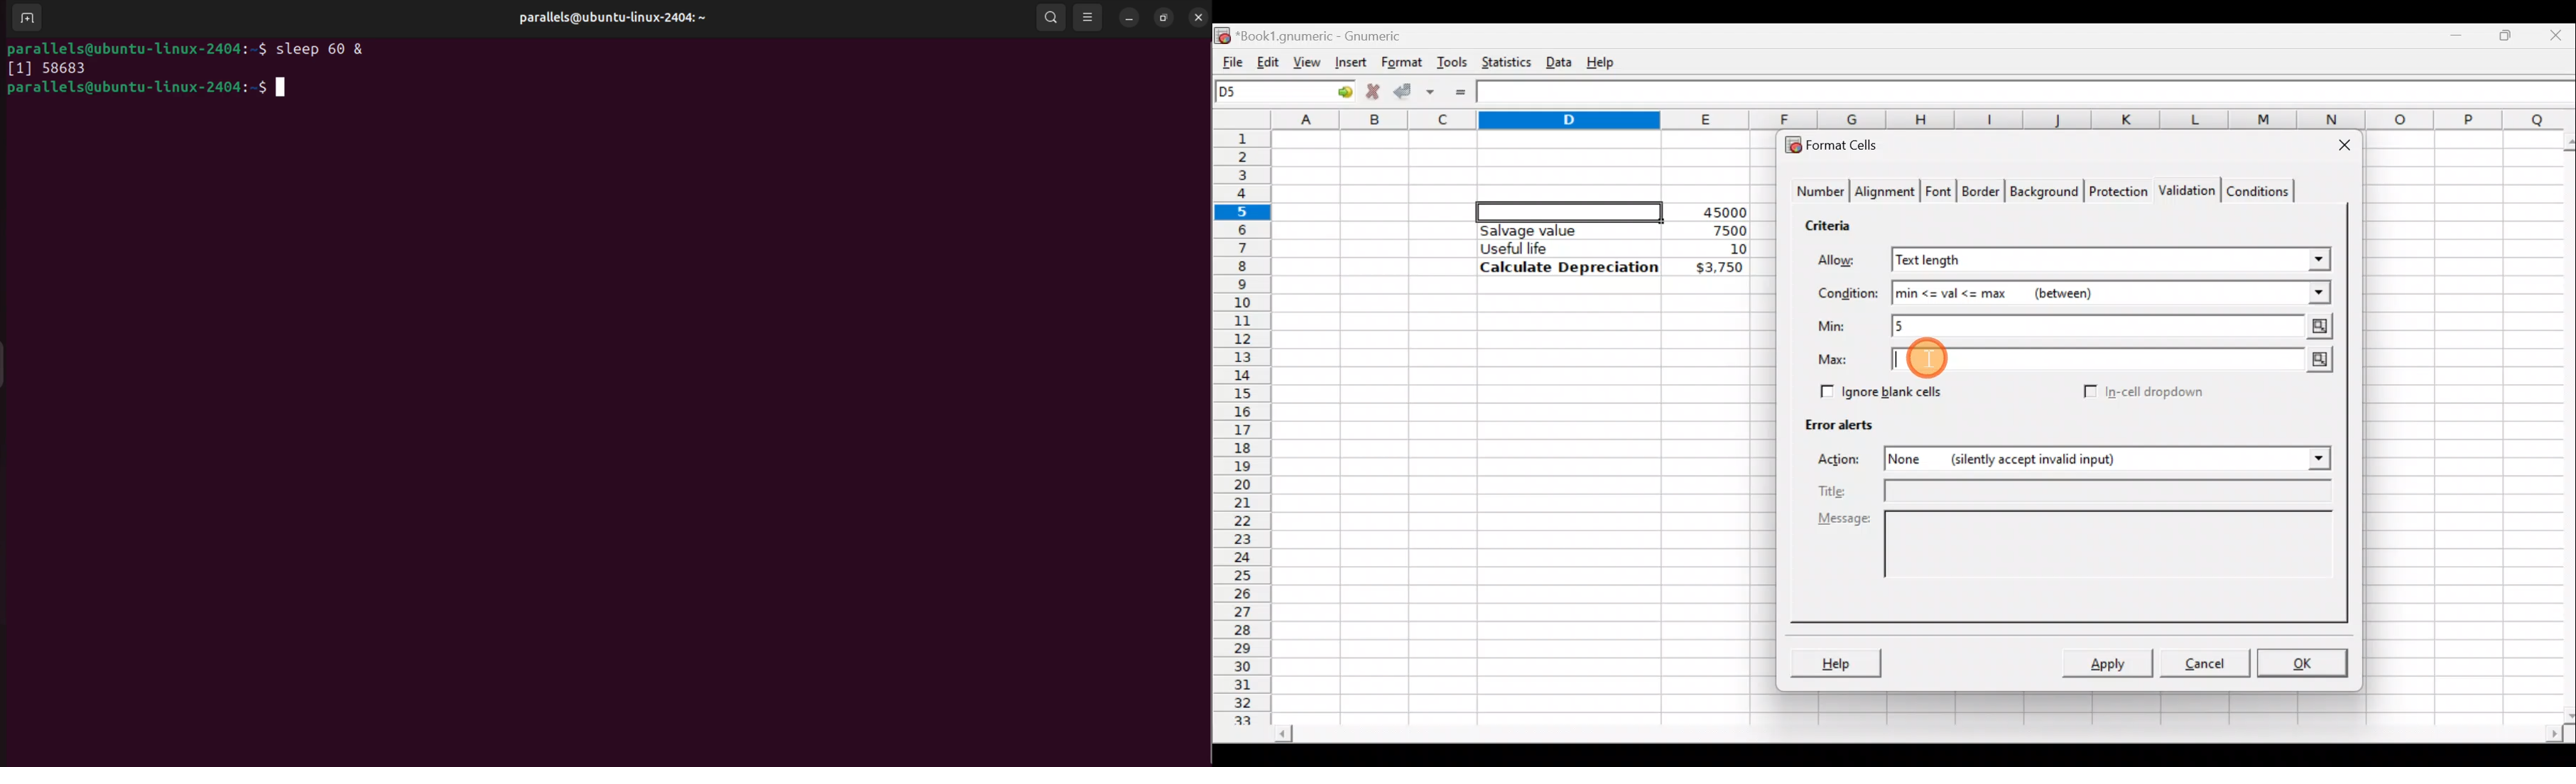 Image resolution: width=2576 pixels, height=784 pixels. Describe the element at coordinates (1556, 230) in the screenshot. I see `Salvage value` at that location.